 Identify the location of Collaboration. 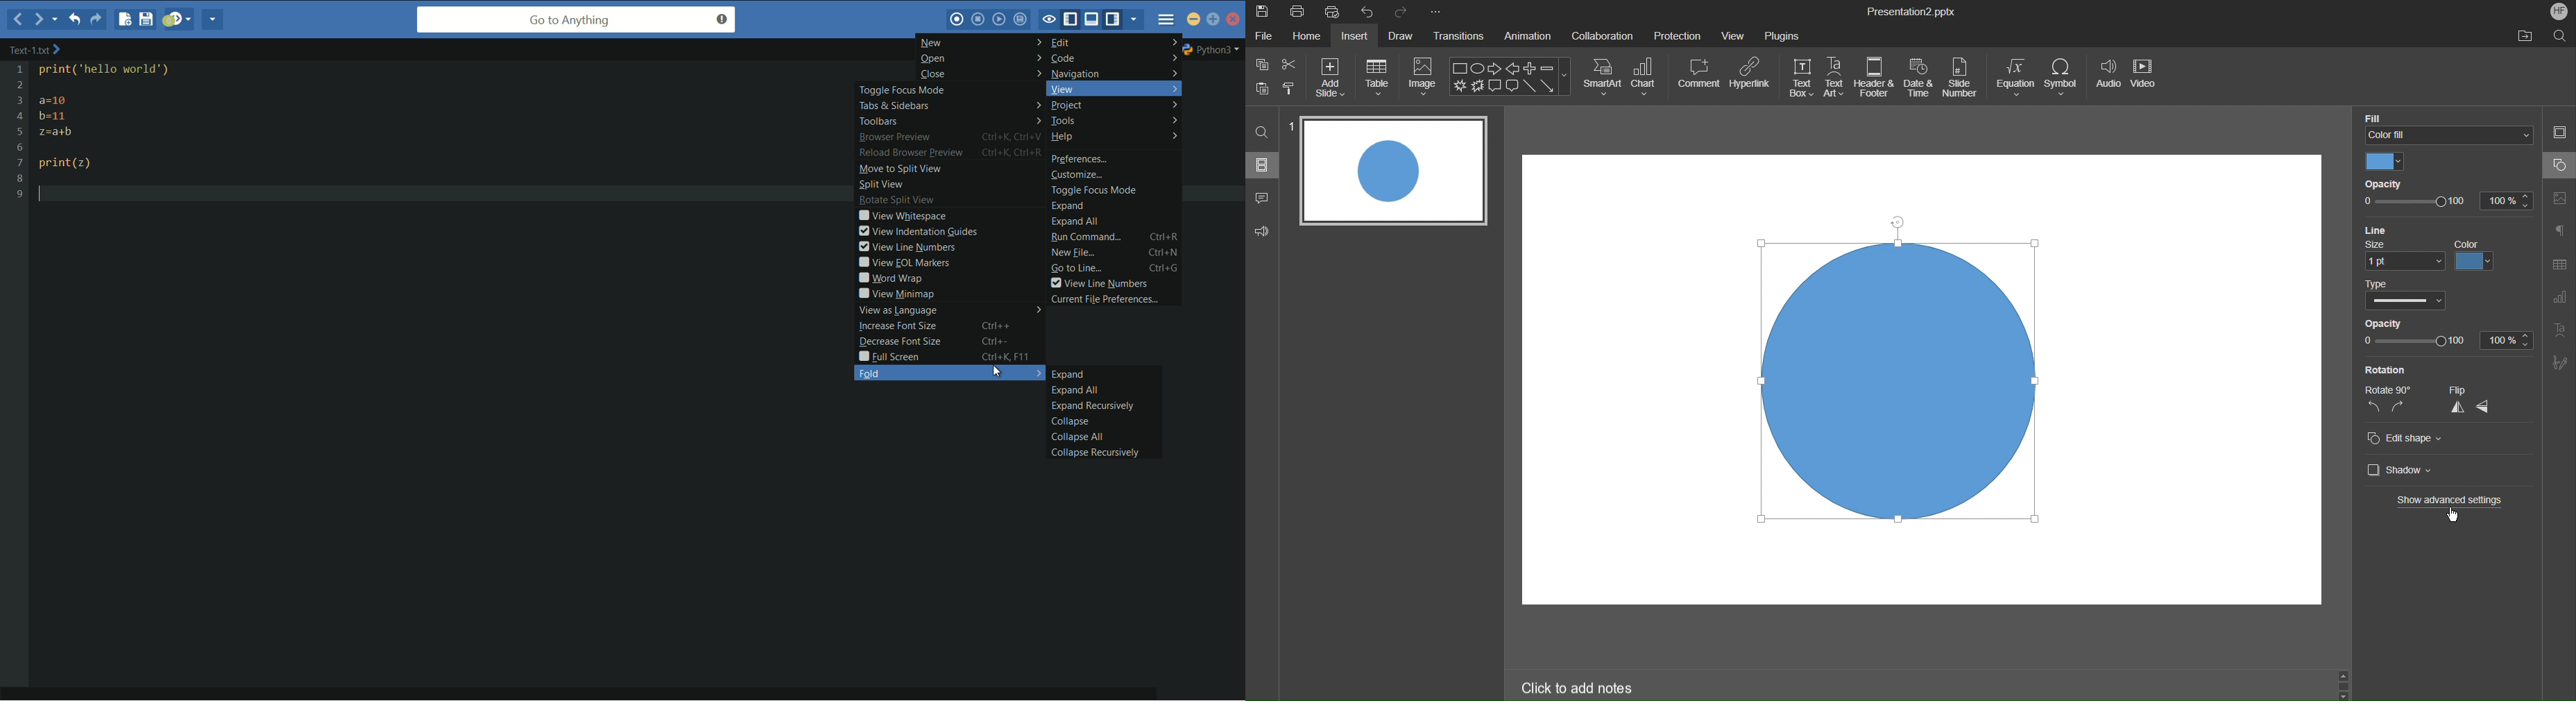
(1603, 35).